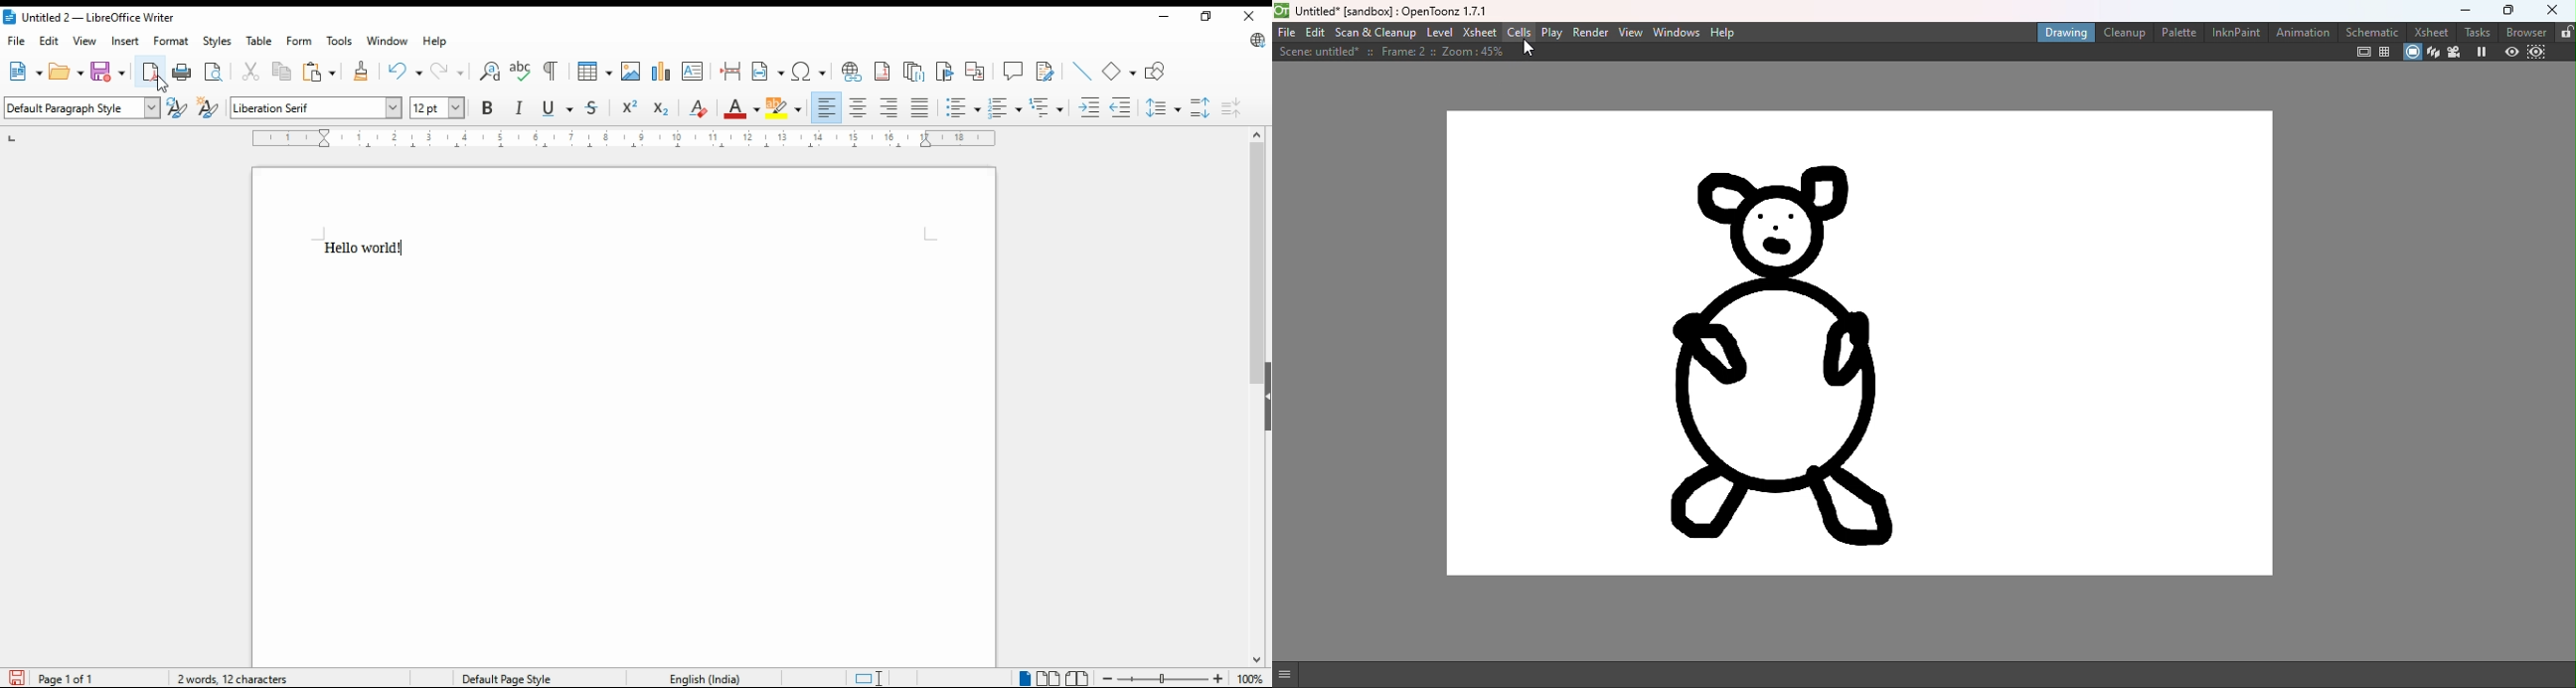 Image resolution: width=2576 pixels, height=700 pixels. I want to click on Freeze, so click(2483, 53).